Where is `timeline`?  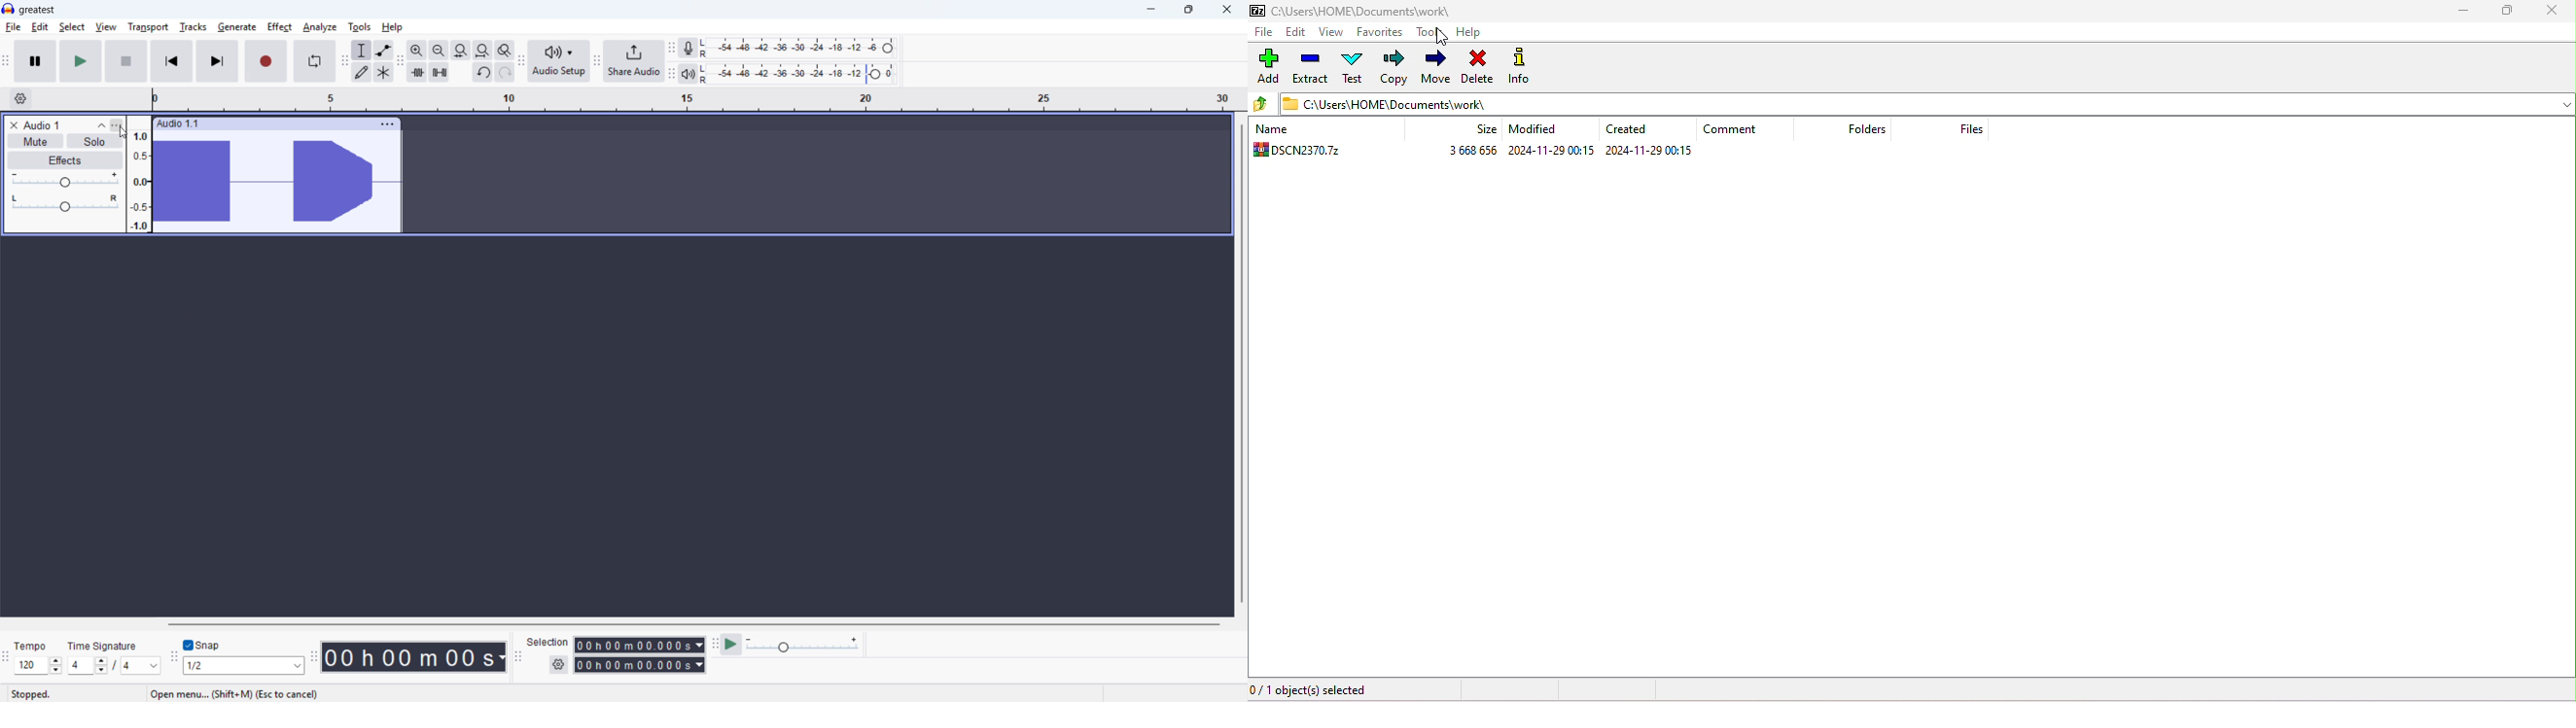
timeline is located at coordinates (699, 99).